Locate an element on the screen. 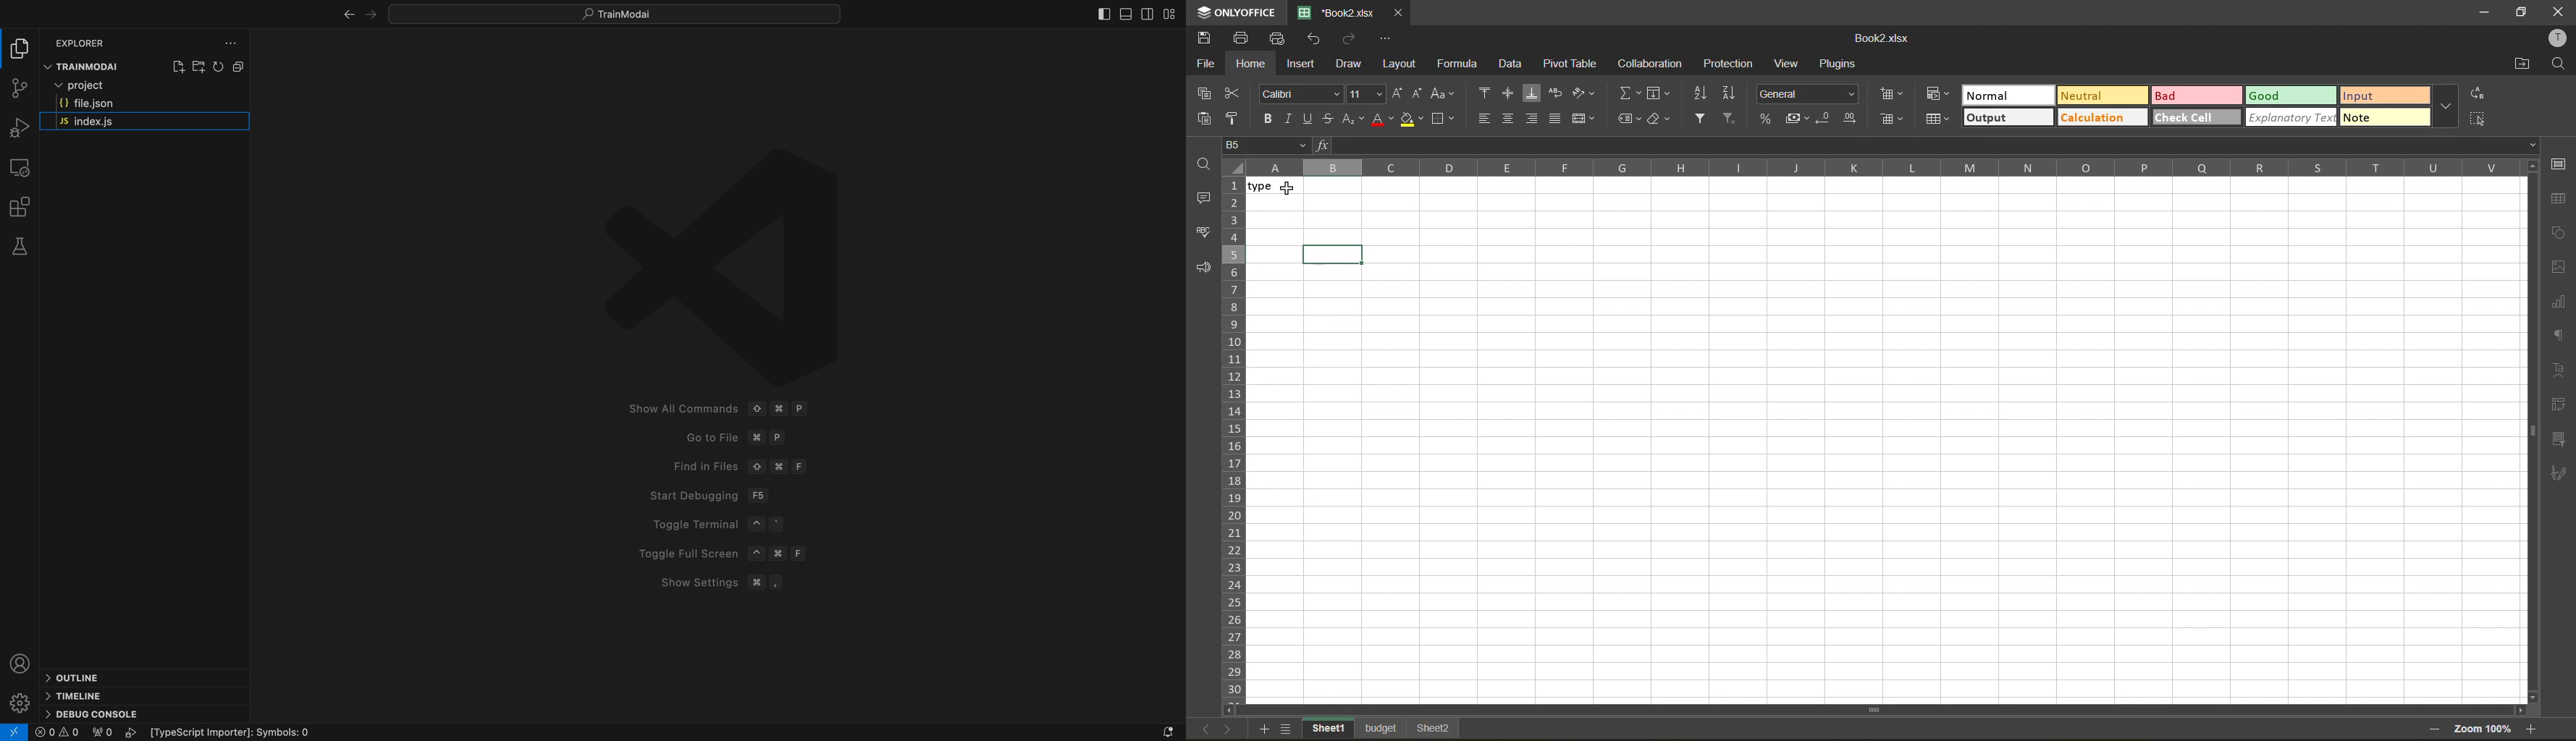  spellcheck is located at coordinates (1205, 234).